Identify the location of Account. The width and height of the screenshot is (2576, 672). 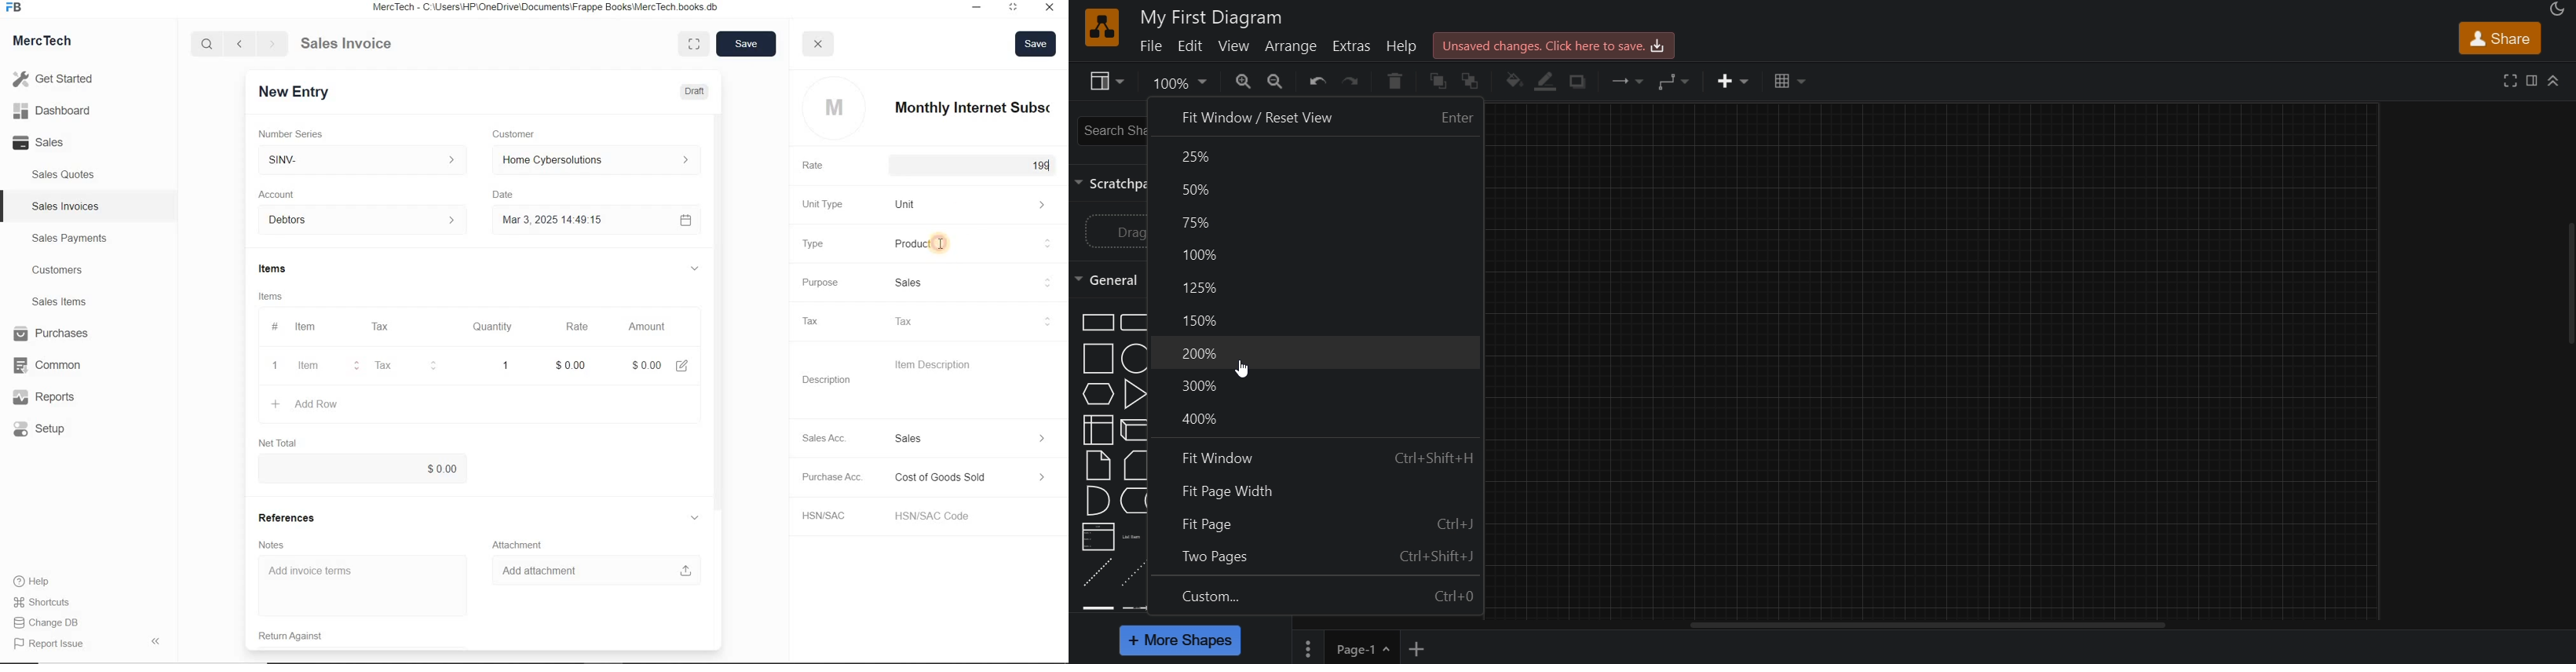
(281, 195).